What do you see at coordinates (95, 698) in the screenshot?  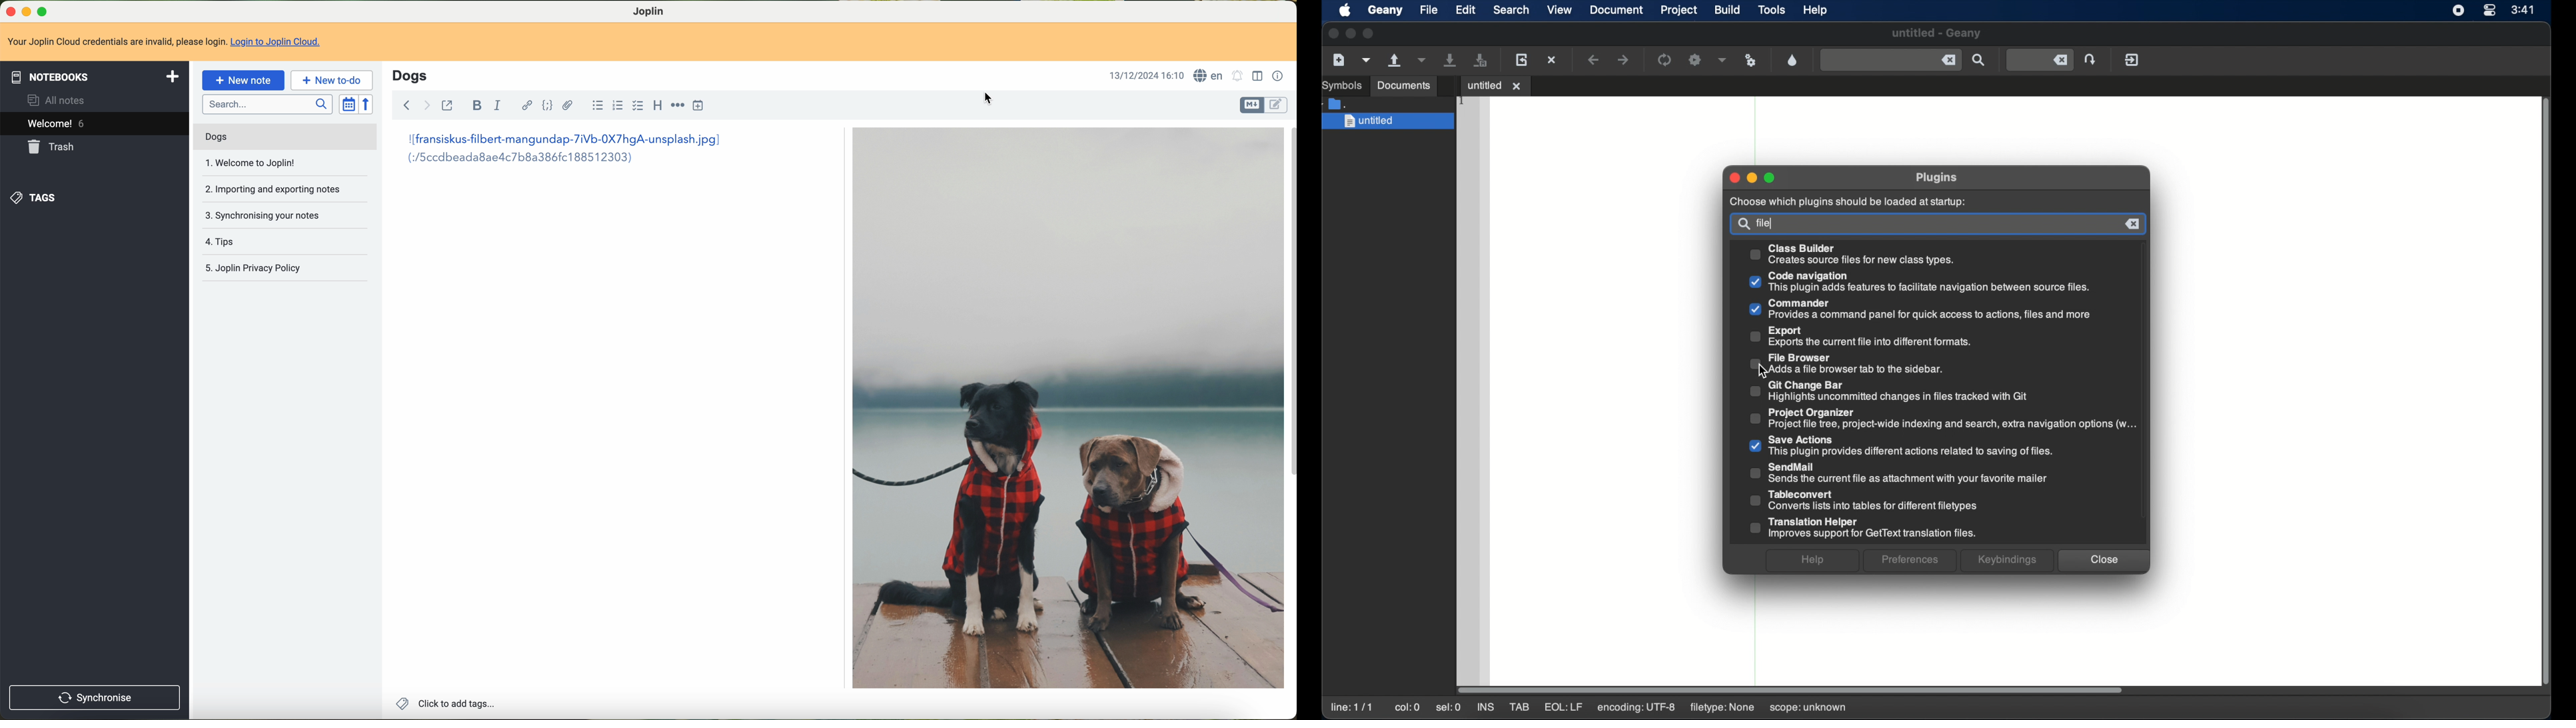 I see `synchronise` at bounding box center [95, 698].